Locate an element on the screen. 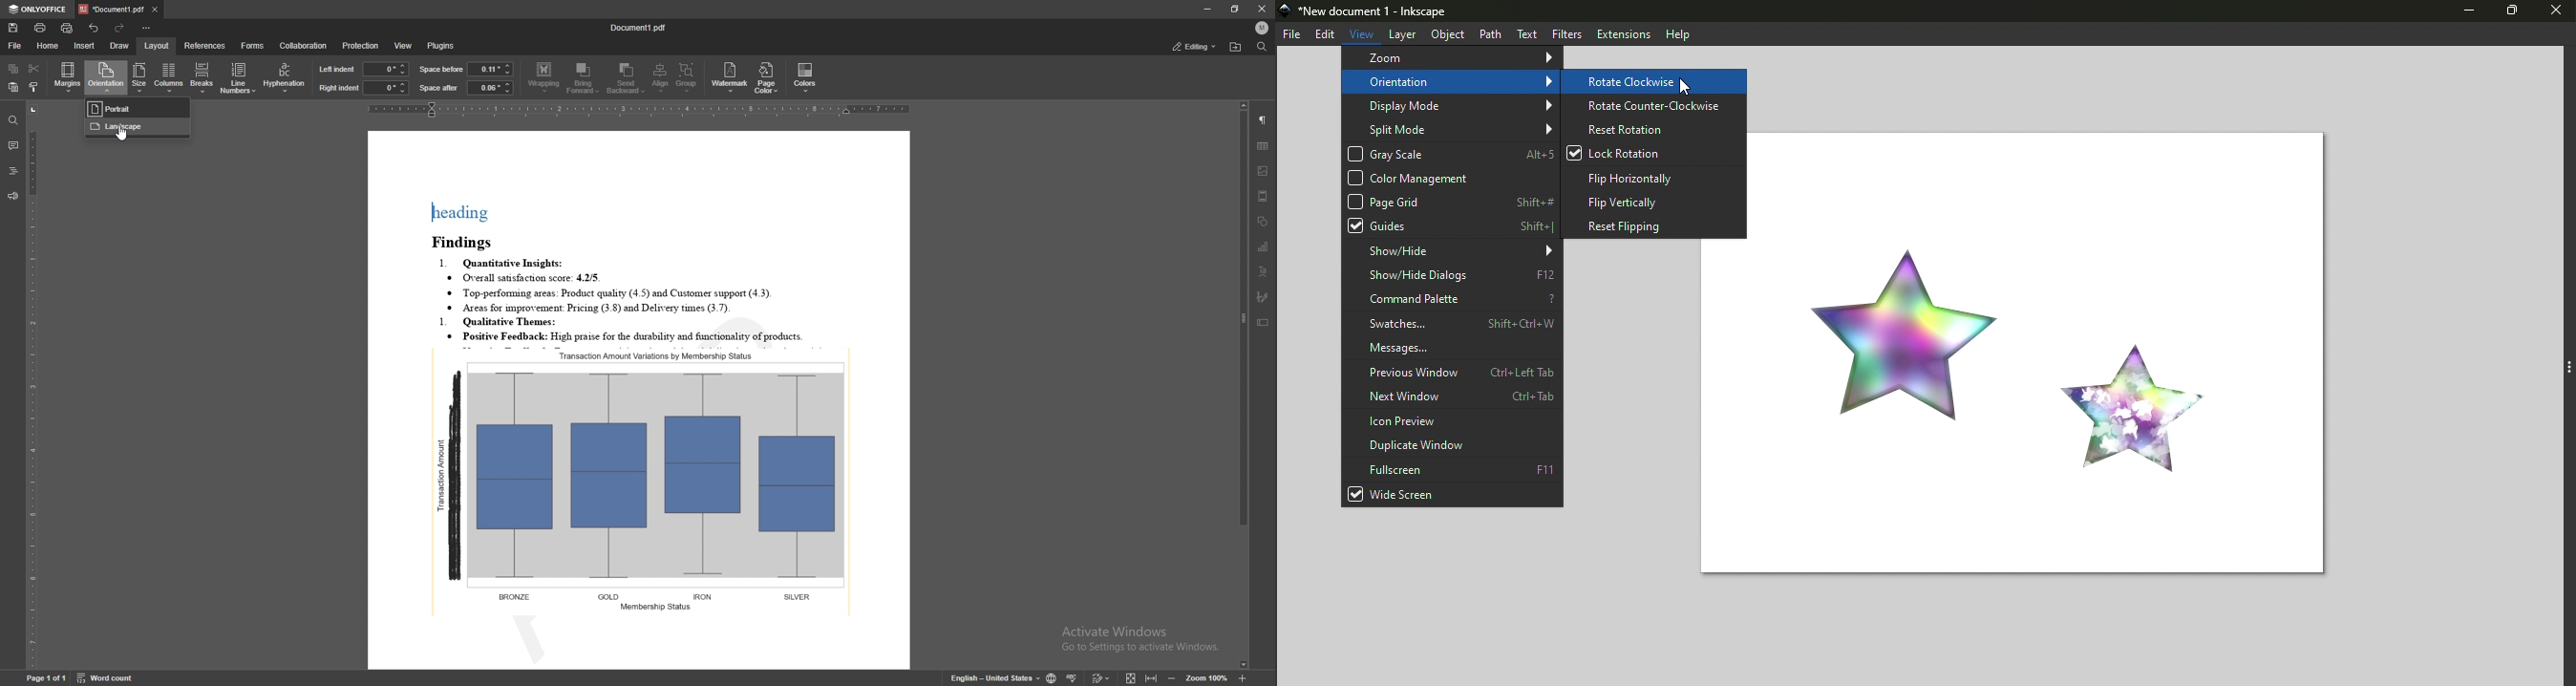 The image size is (2576, 700). Layer is located at coordinates (1402, 34).